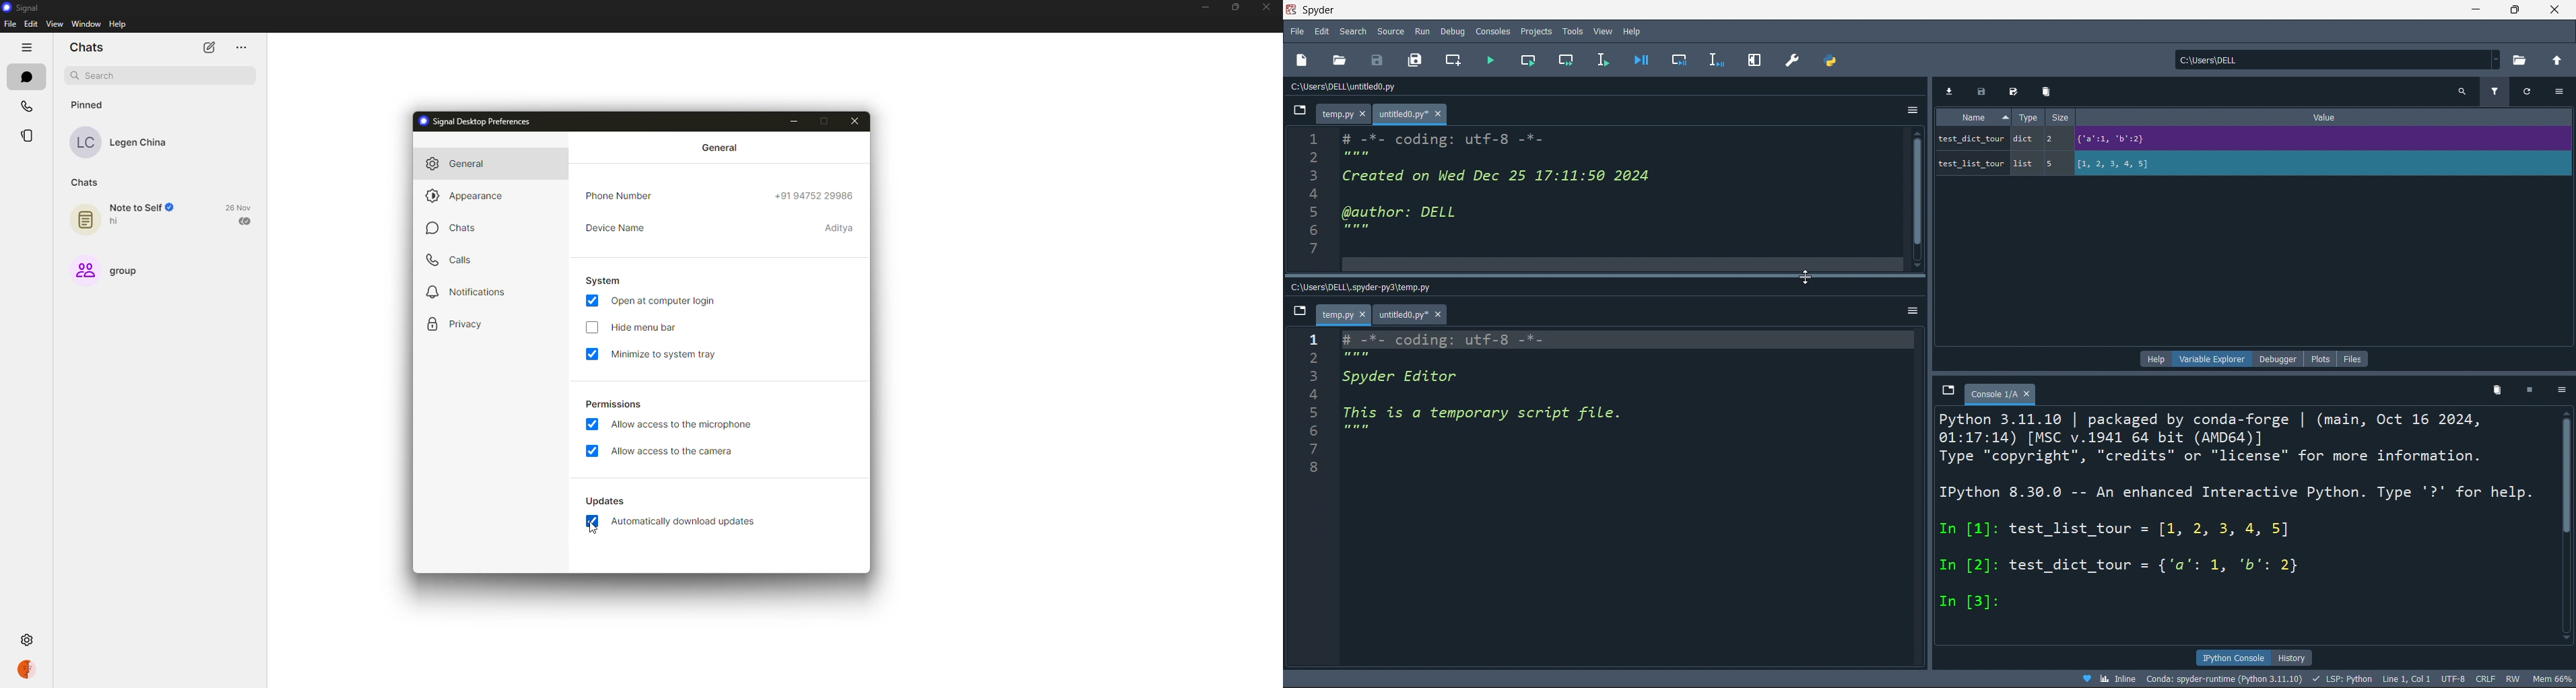 The width and height of the screenshot is (2576, 700). What do you see at coordinates (1337, 446) in the screenshot?
I see `7` at bounding box center [1337, 446].